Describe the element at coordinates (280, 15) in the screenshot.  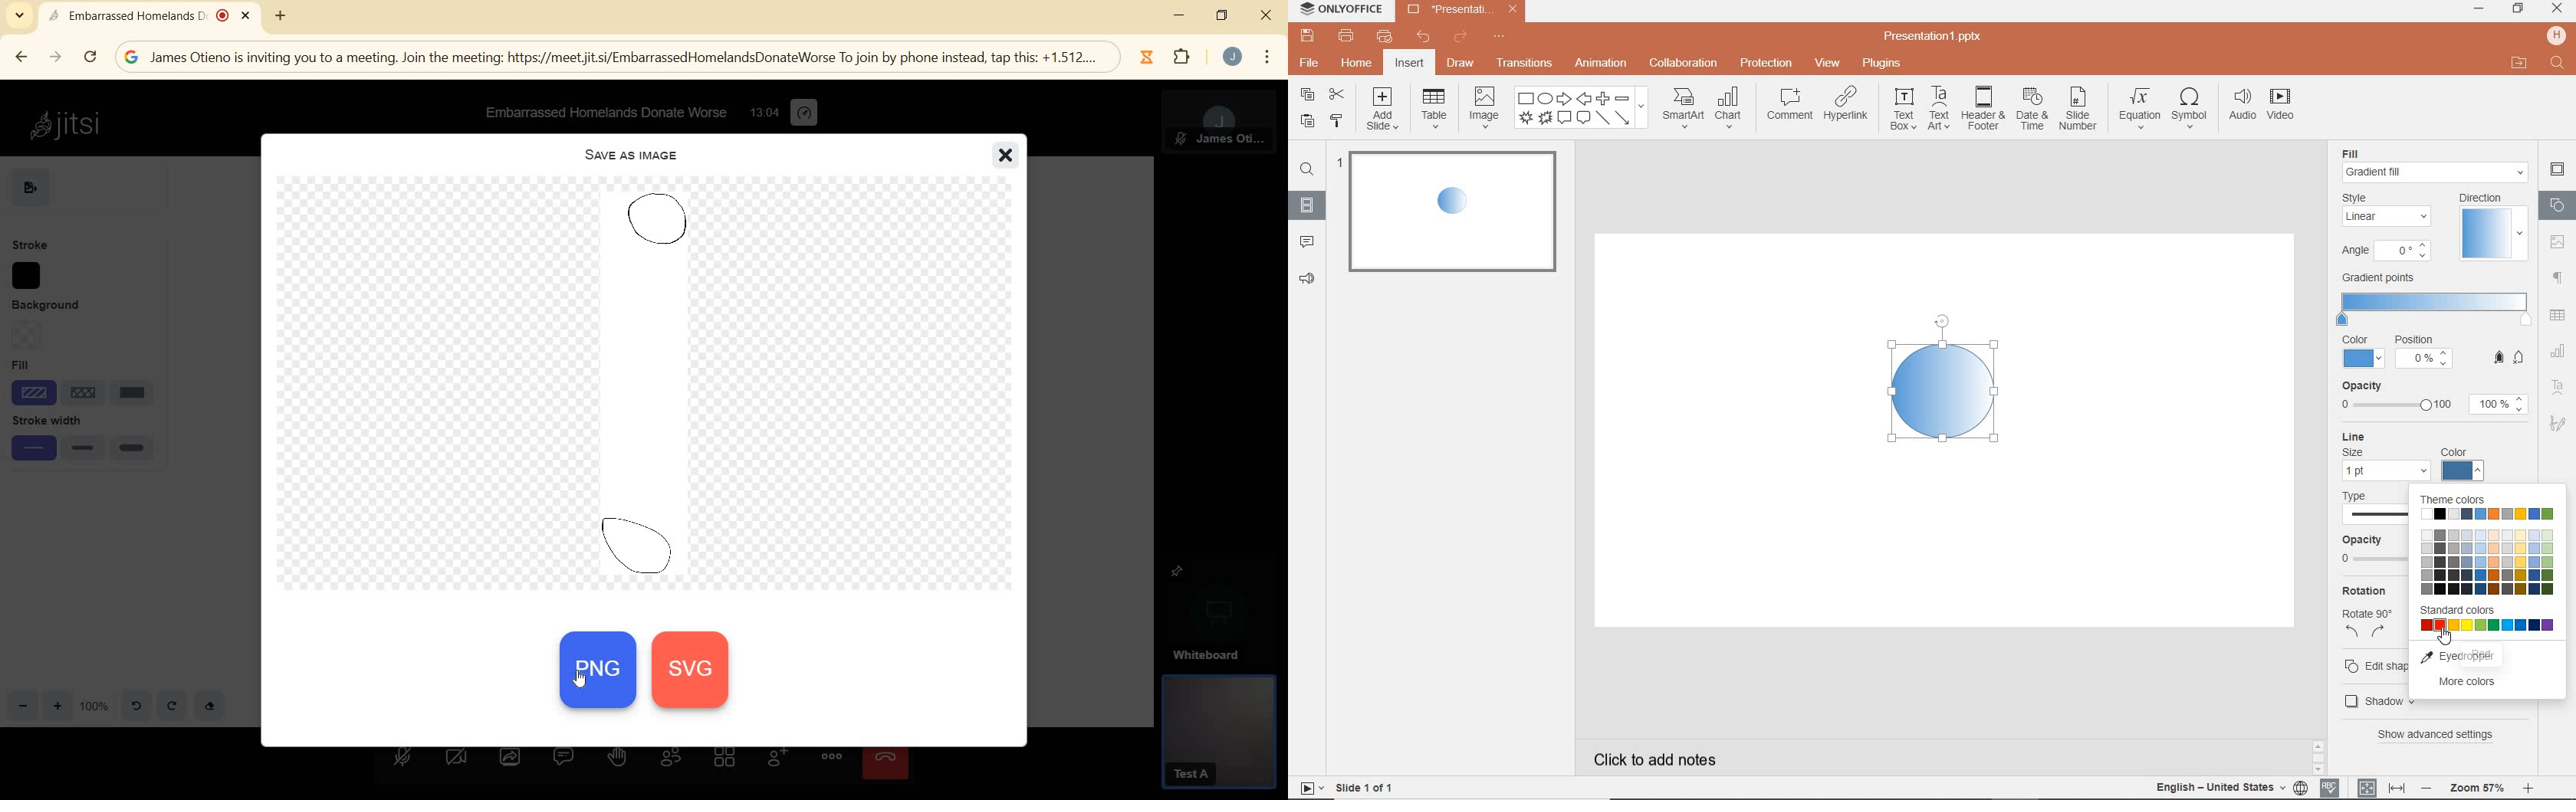
I see `new tab` at that location.